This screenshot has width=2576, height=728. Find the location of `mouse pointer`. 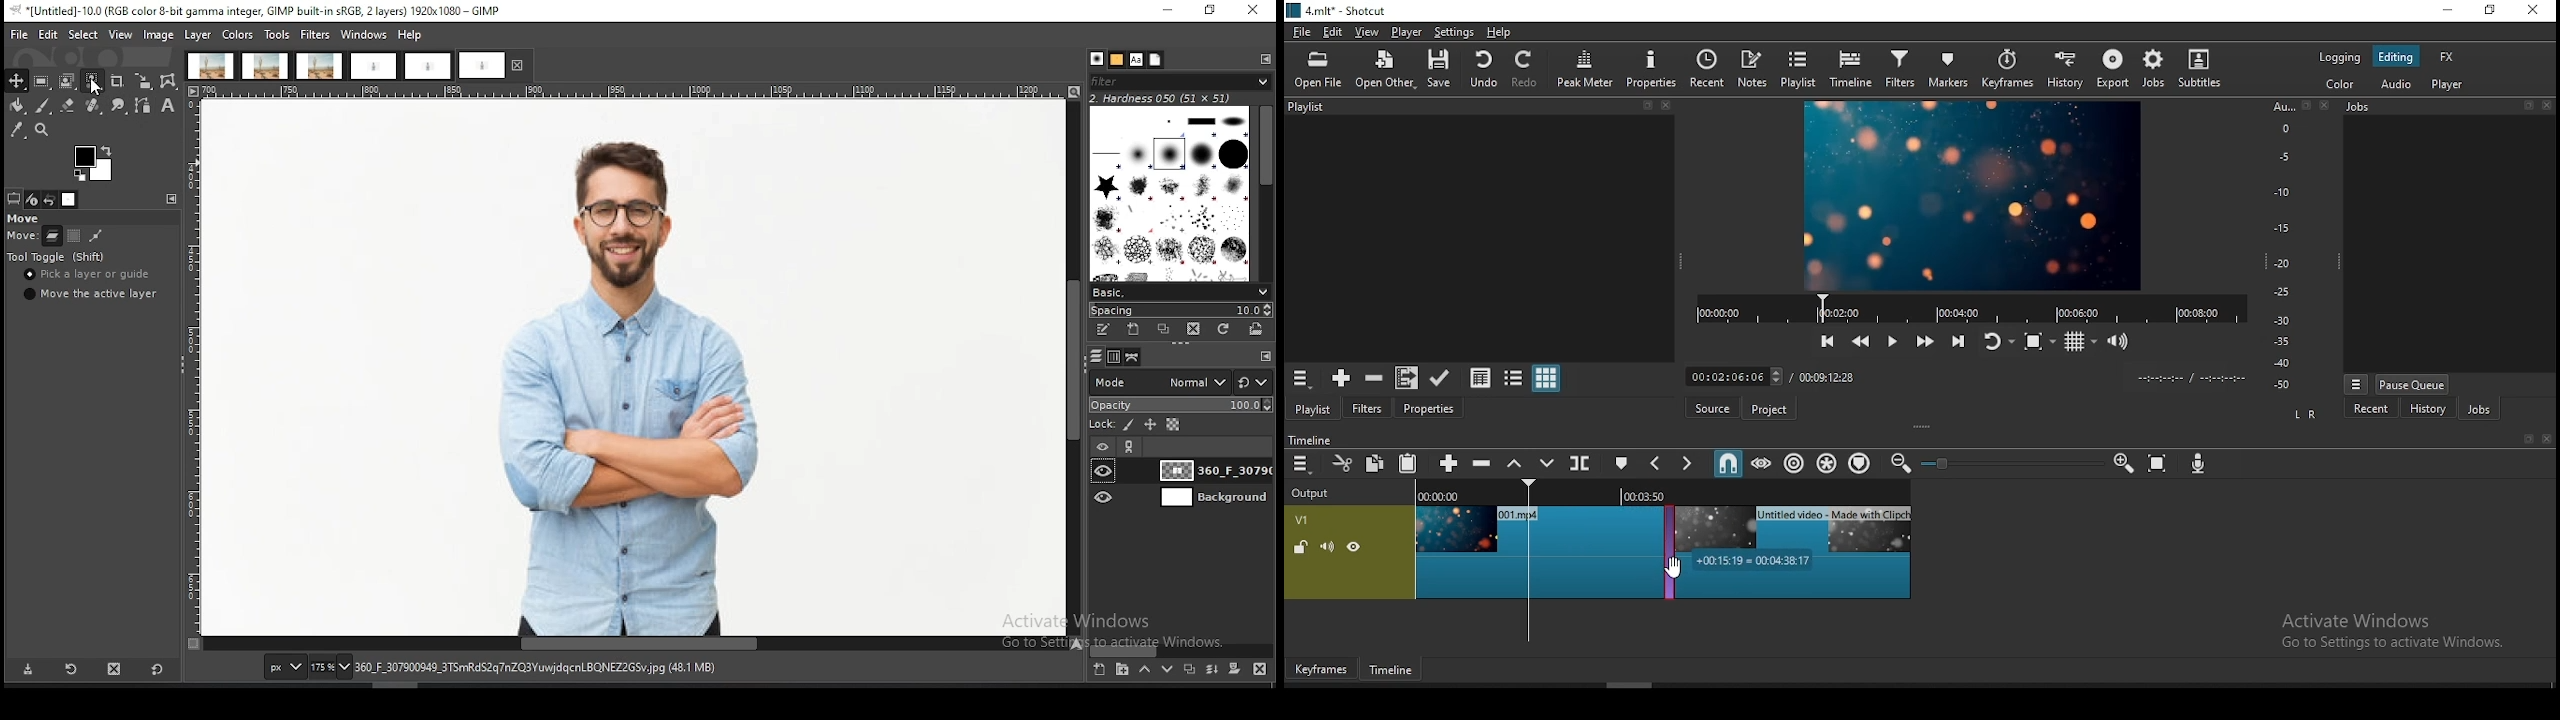

mouse pointer is located at coordinates (1676, 570).